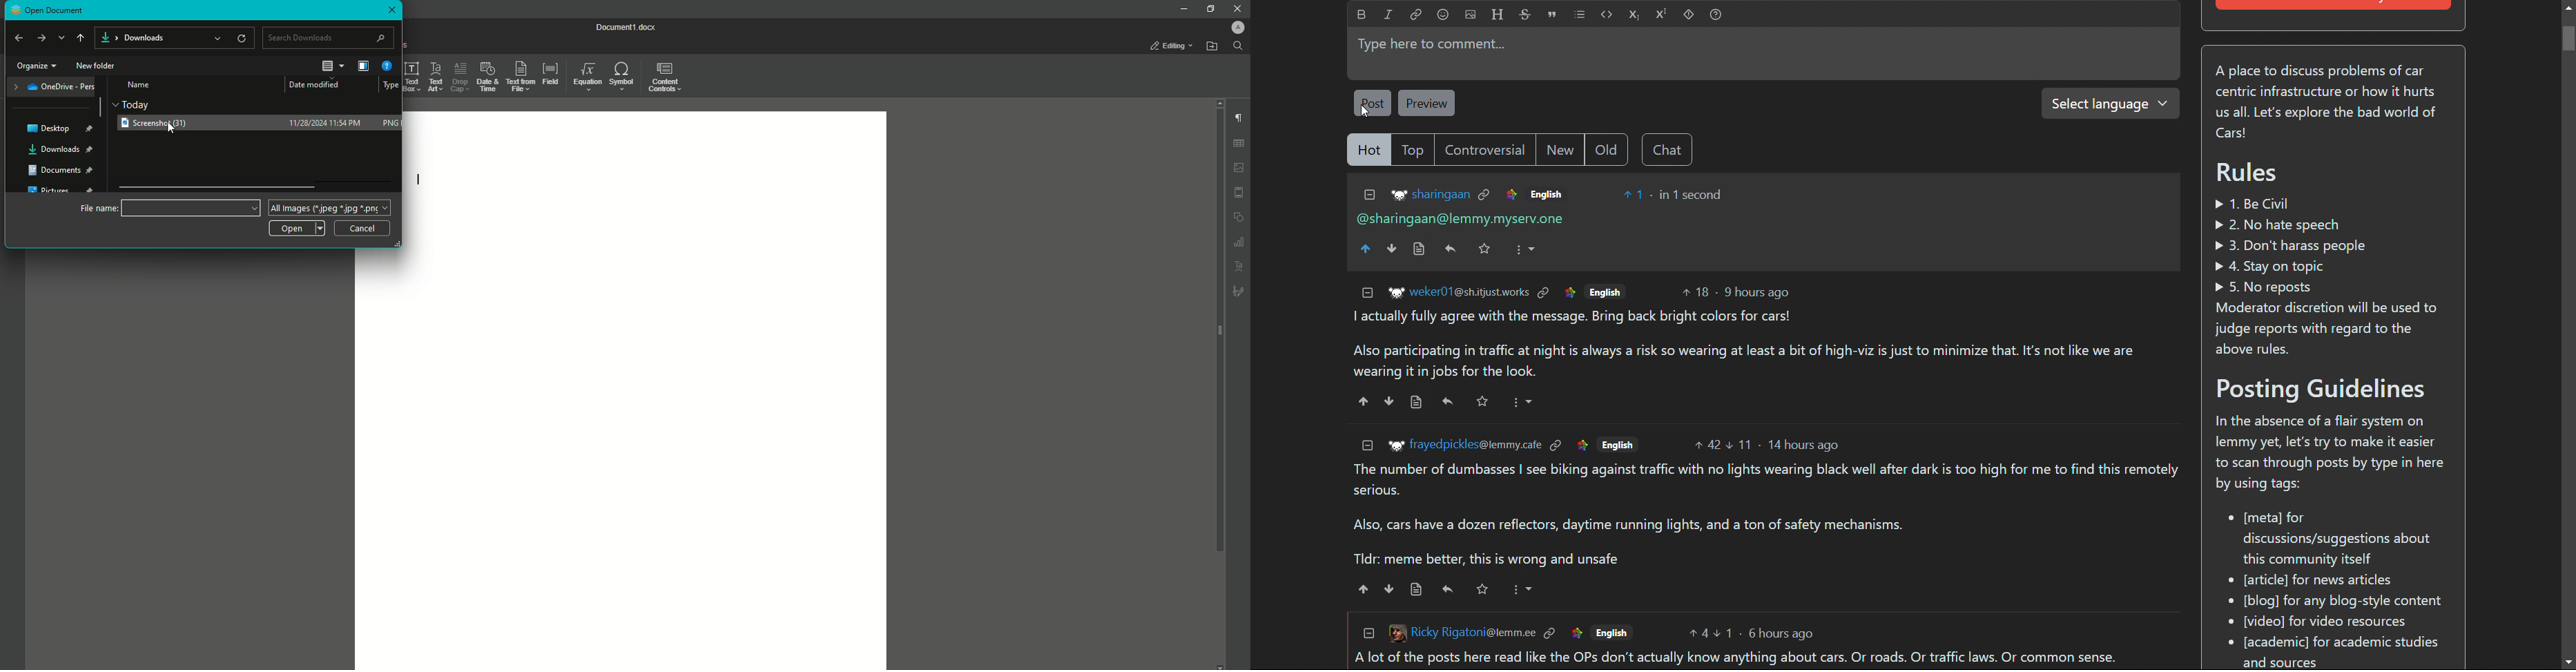 The image size is (2576, 672). Describe the element at coordinates (1525, 15) in the screenshot. I see `strikethrough` at that location.